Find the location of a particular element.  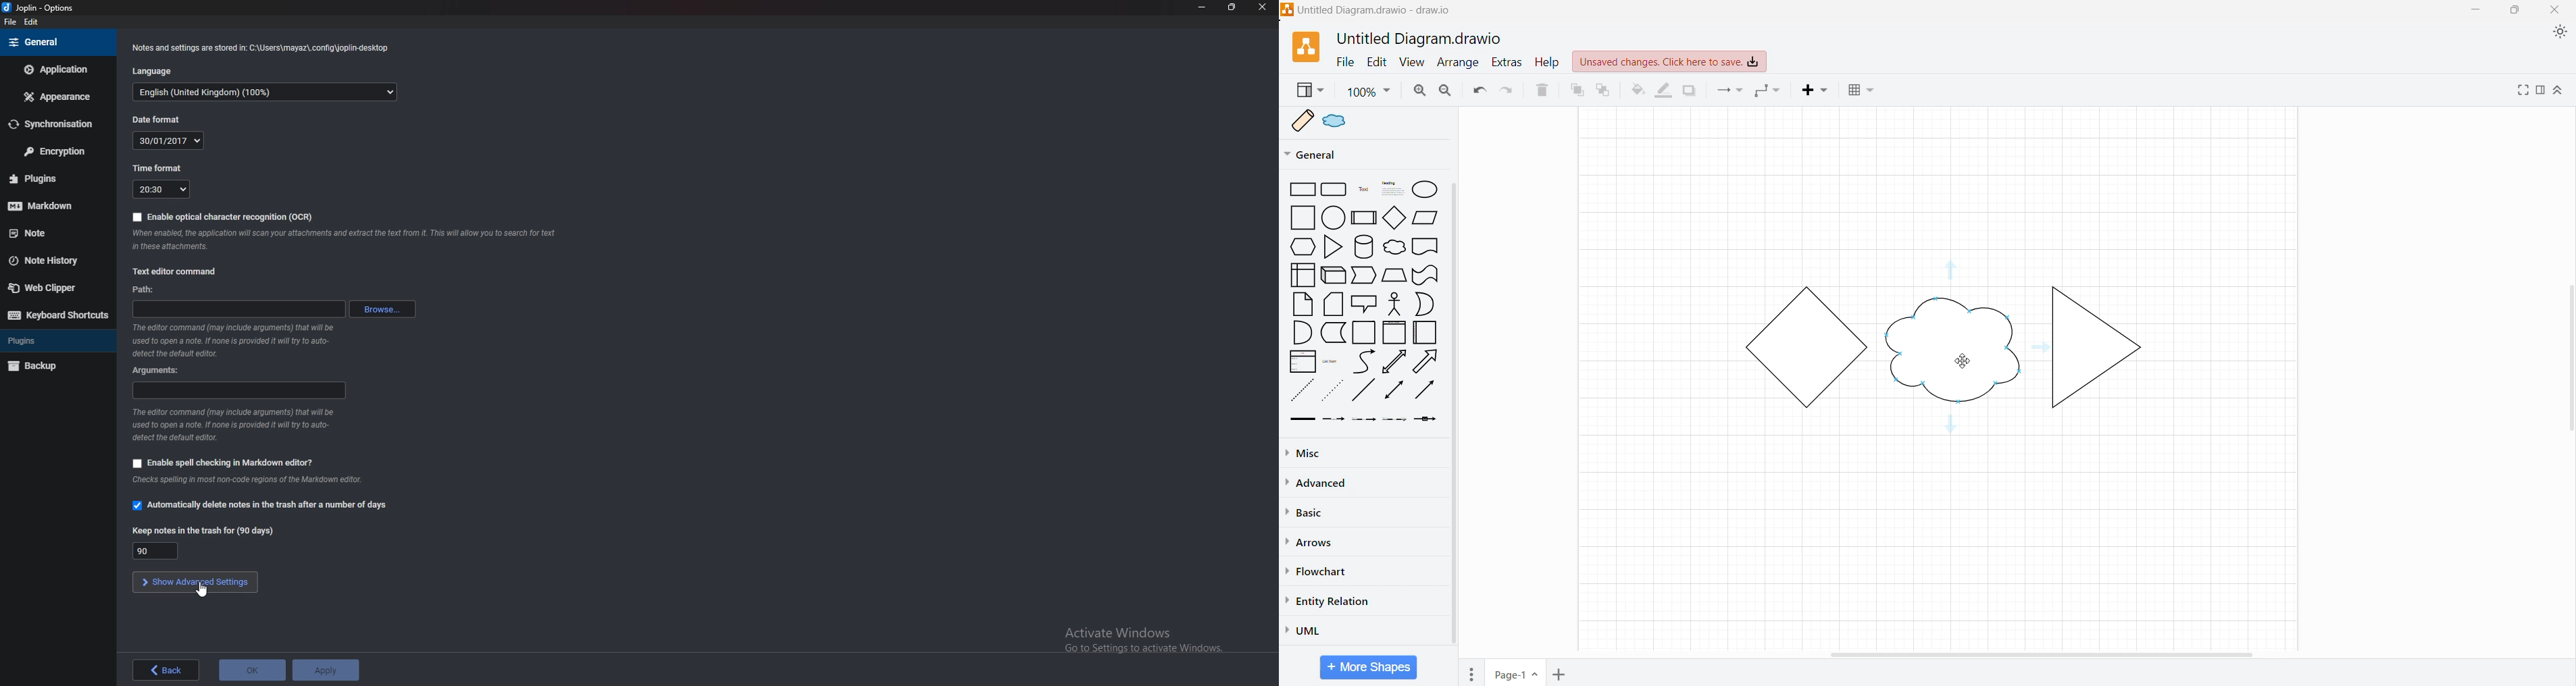

Arguments is located at coordinates (161, 370).